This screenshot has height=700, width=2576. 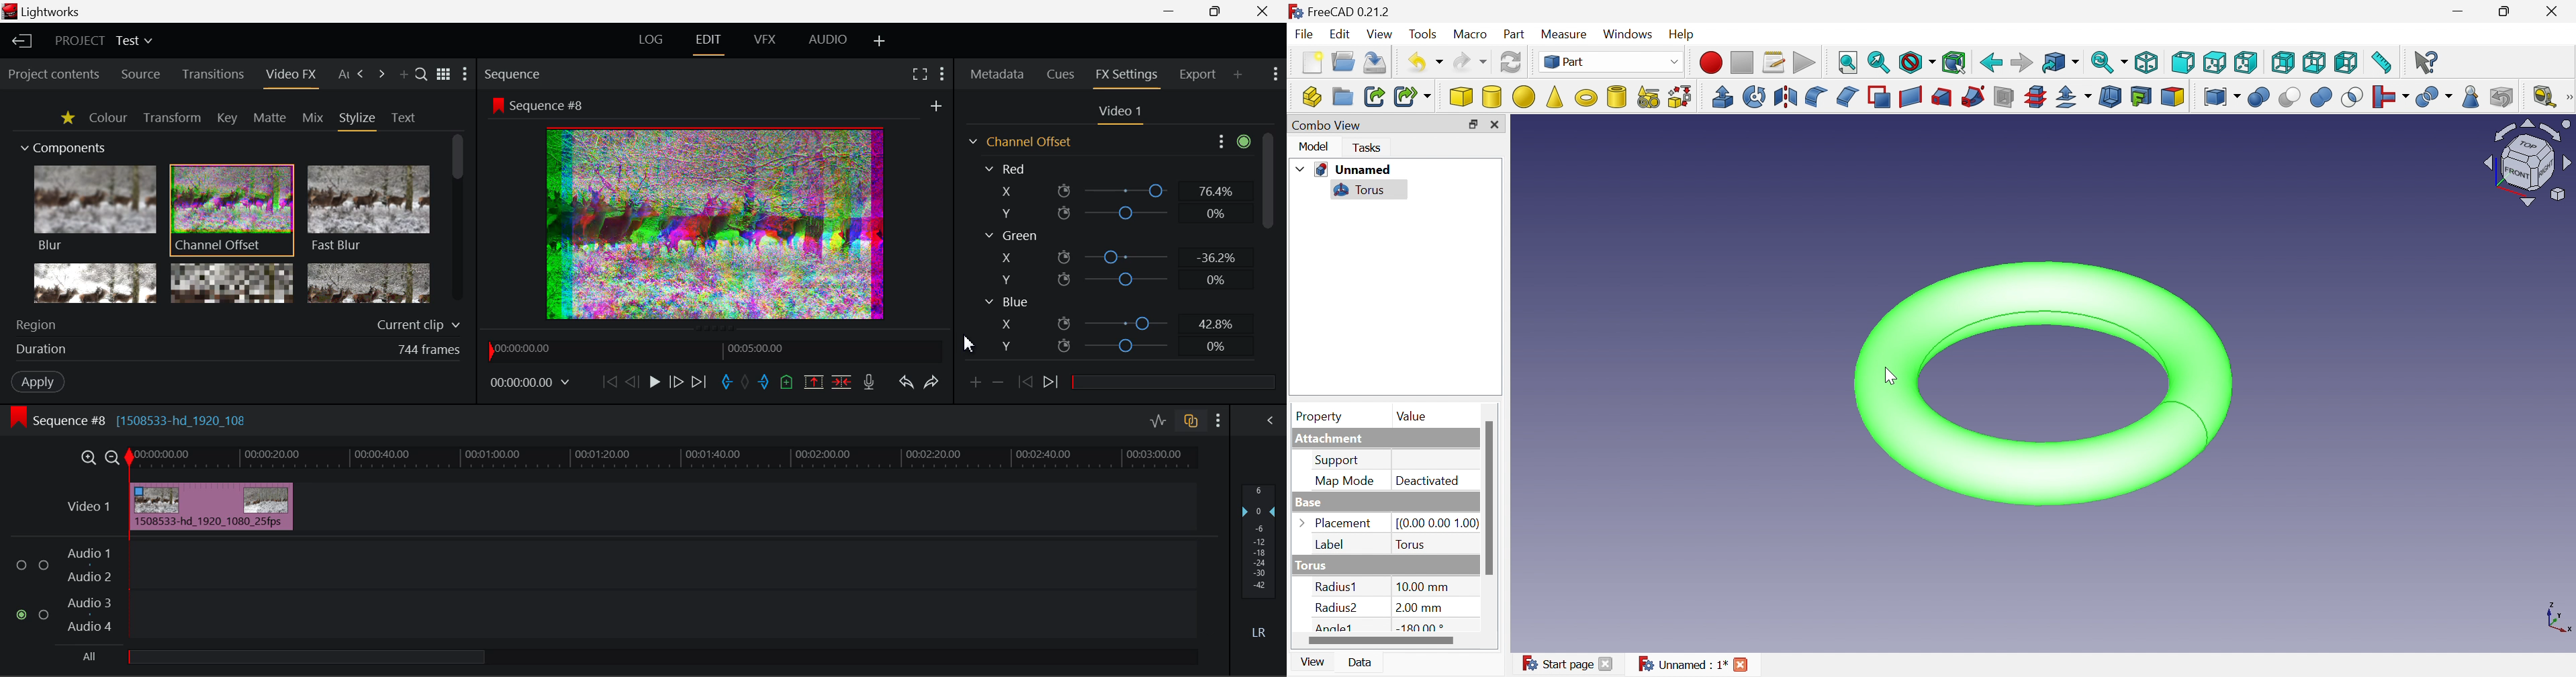 What do you see at coordinates (1917, 62) in the screenshot?
I see `Draw style` at bounding box center [1917, 62].